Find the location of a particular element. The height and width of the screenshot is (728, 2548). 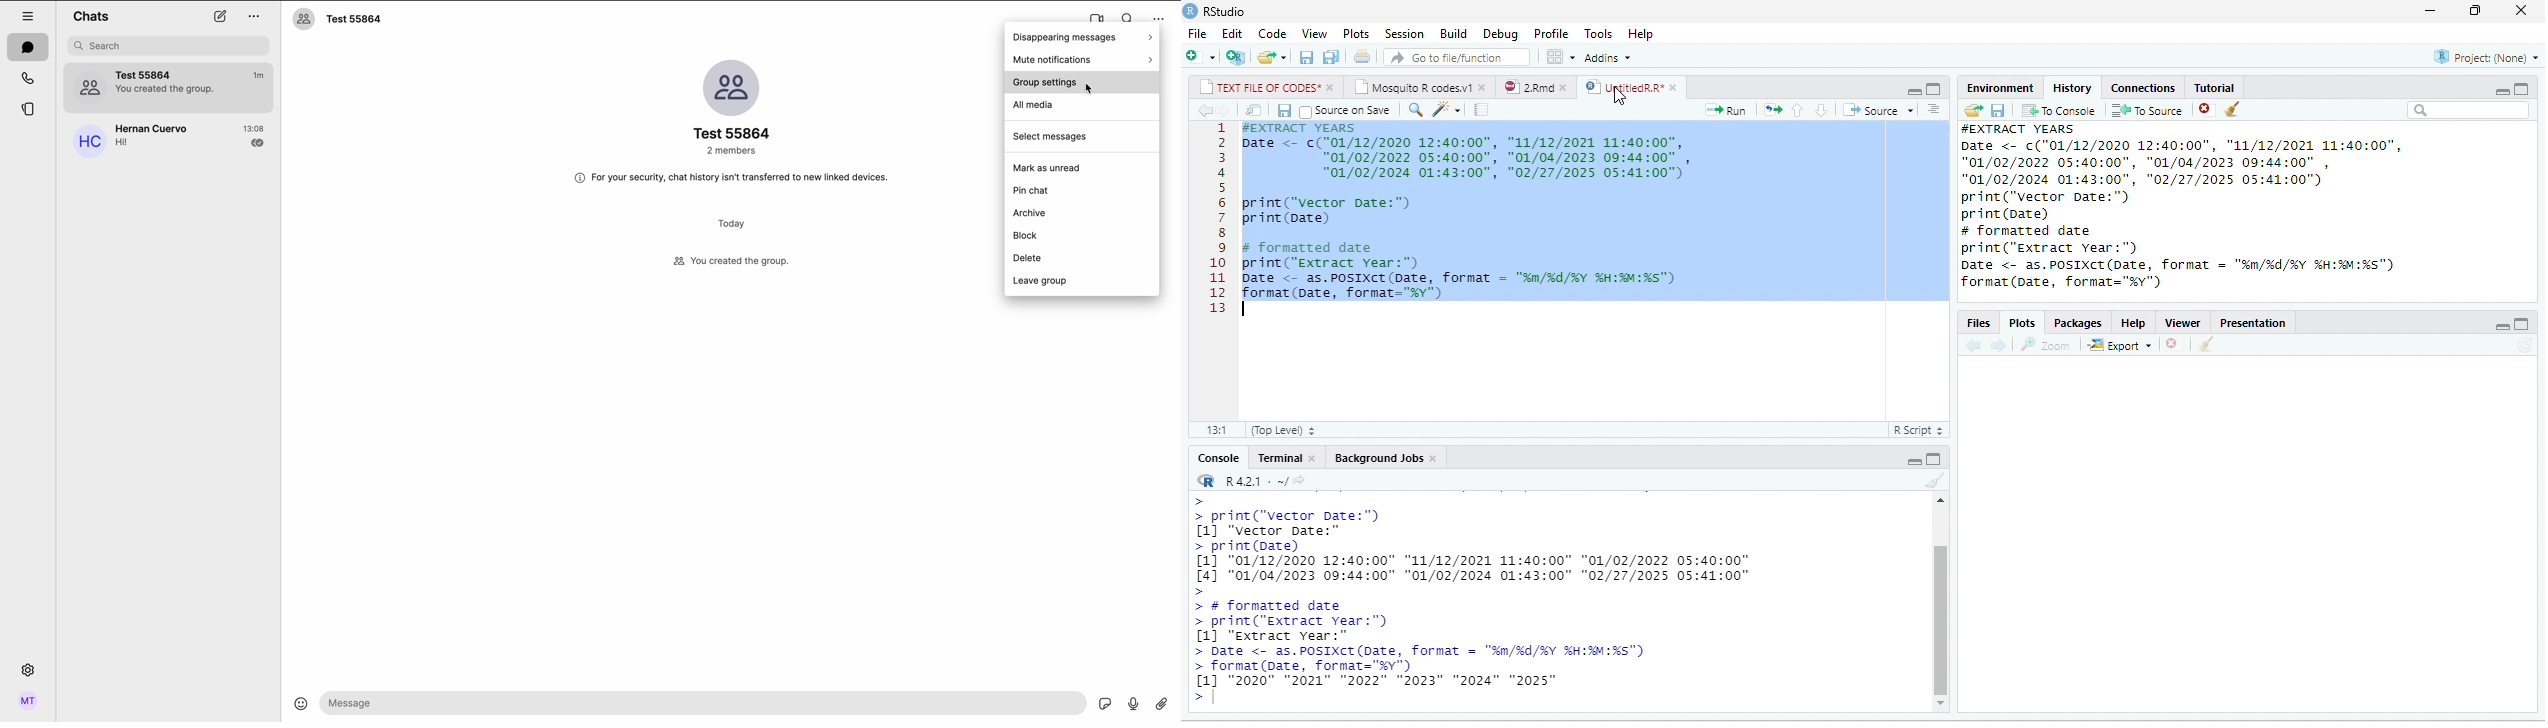

#EXTRACT YEARS is located at coordinates (1294, 128).